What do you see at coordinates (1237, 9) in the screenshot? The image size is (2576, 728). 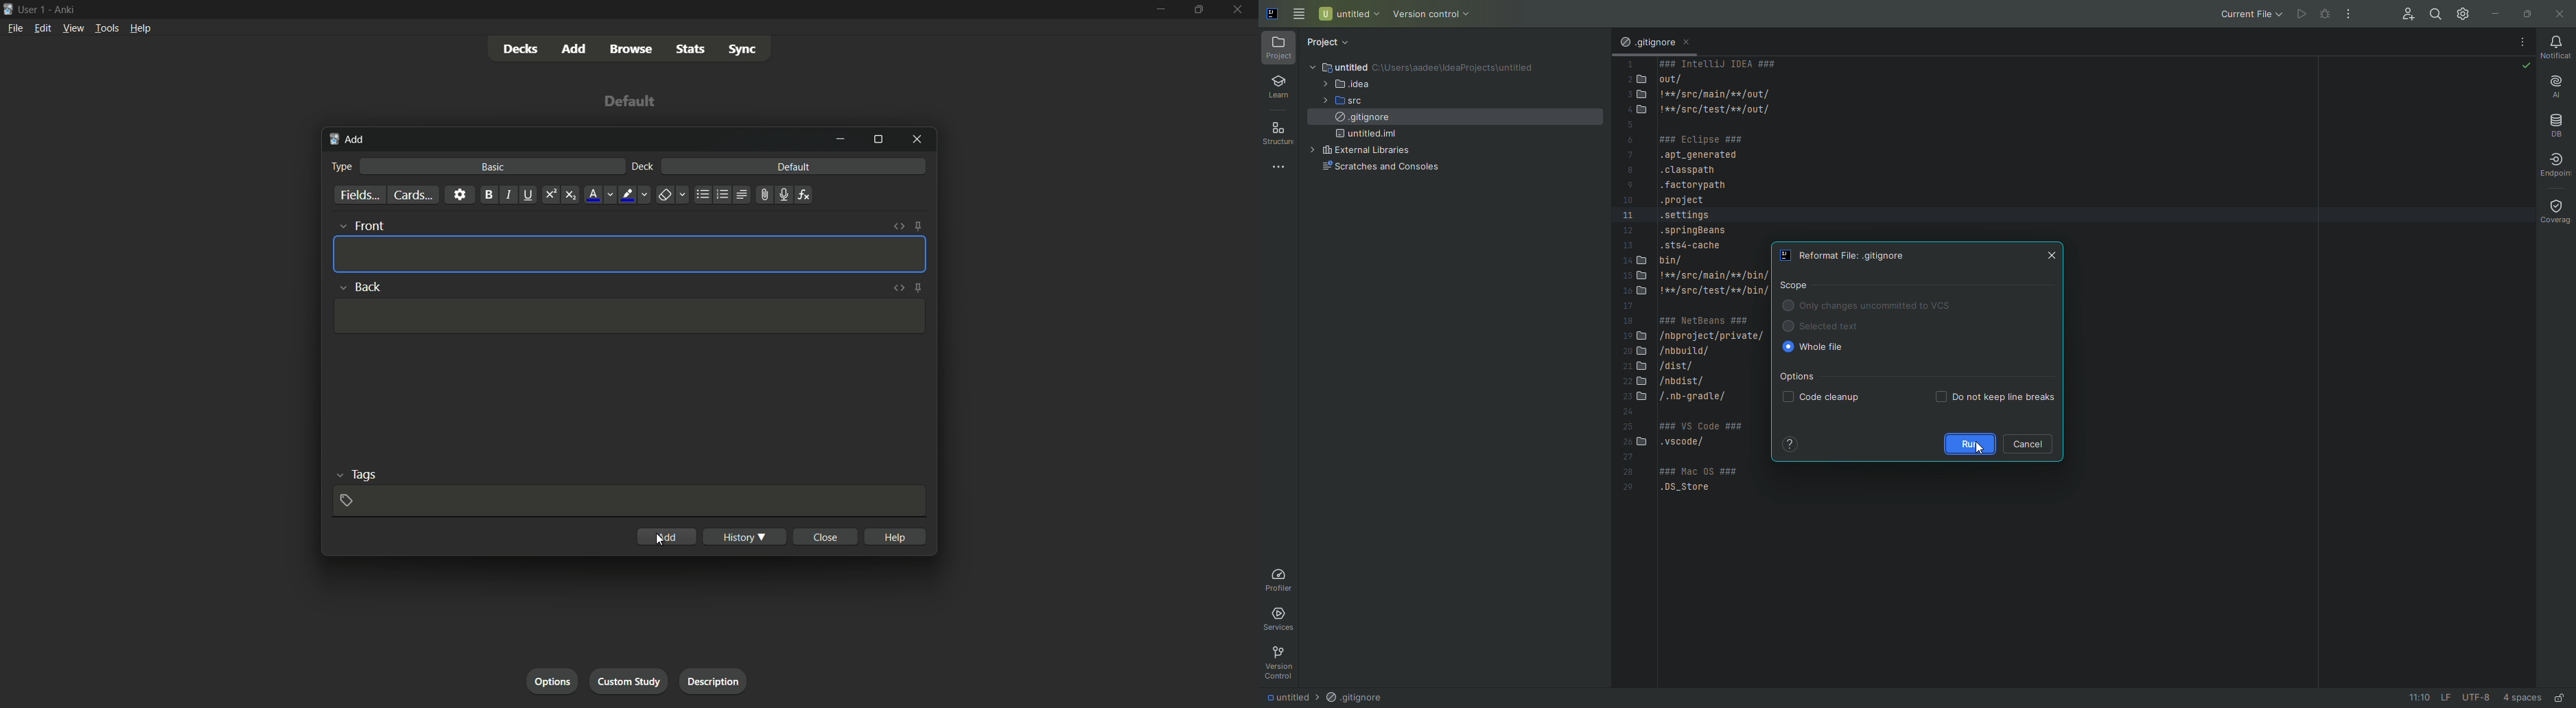 I see `close` at bounding box center [1237, 9].